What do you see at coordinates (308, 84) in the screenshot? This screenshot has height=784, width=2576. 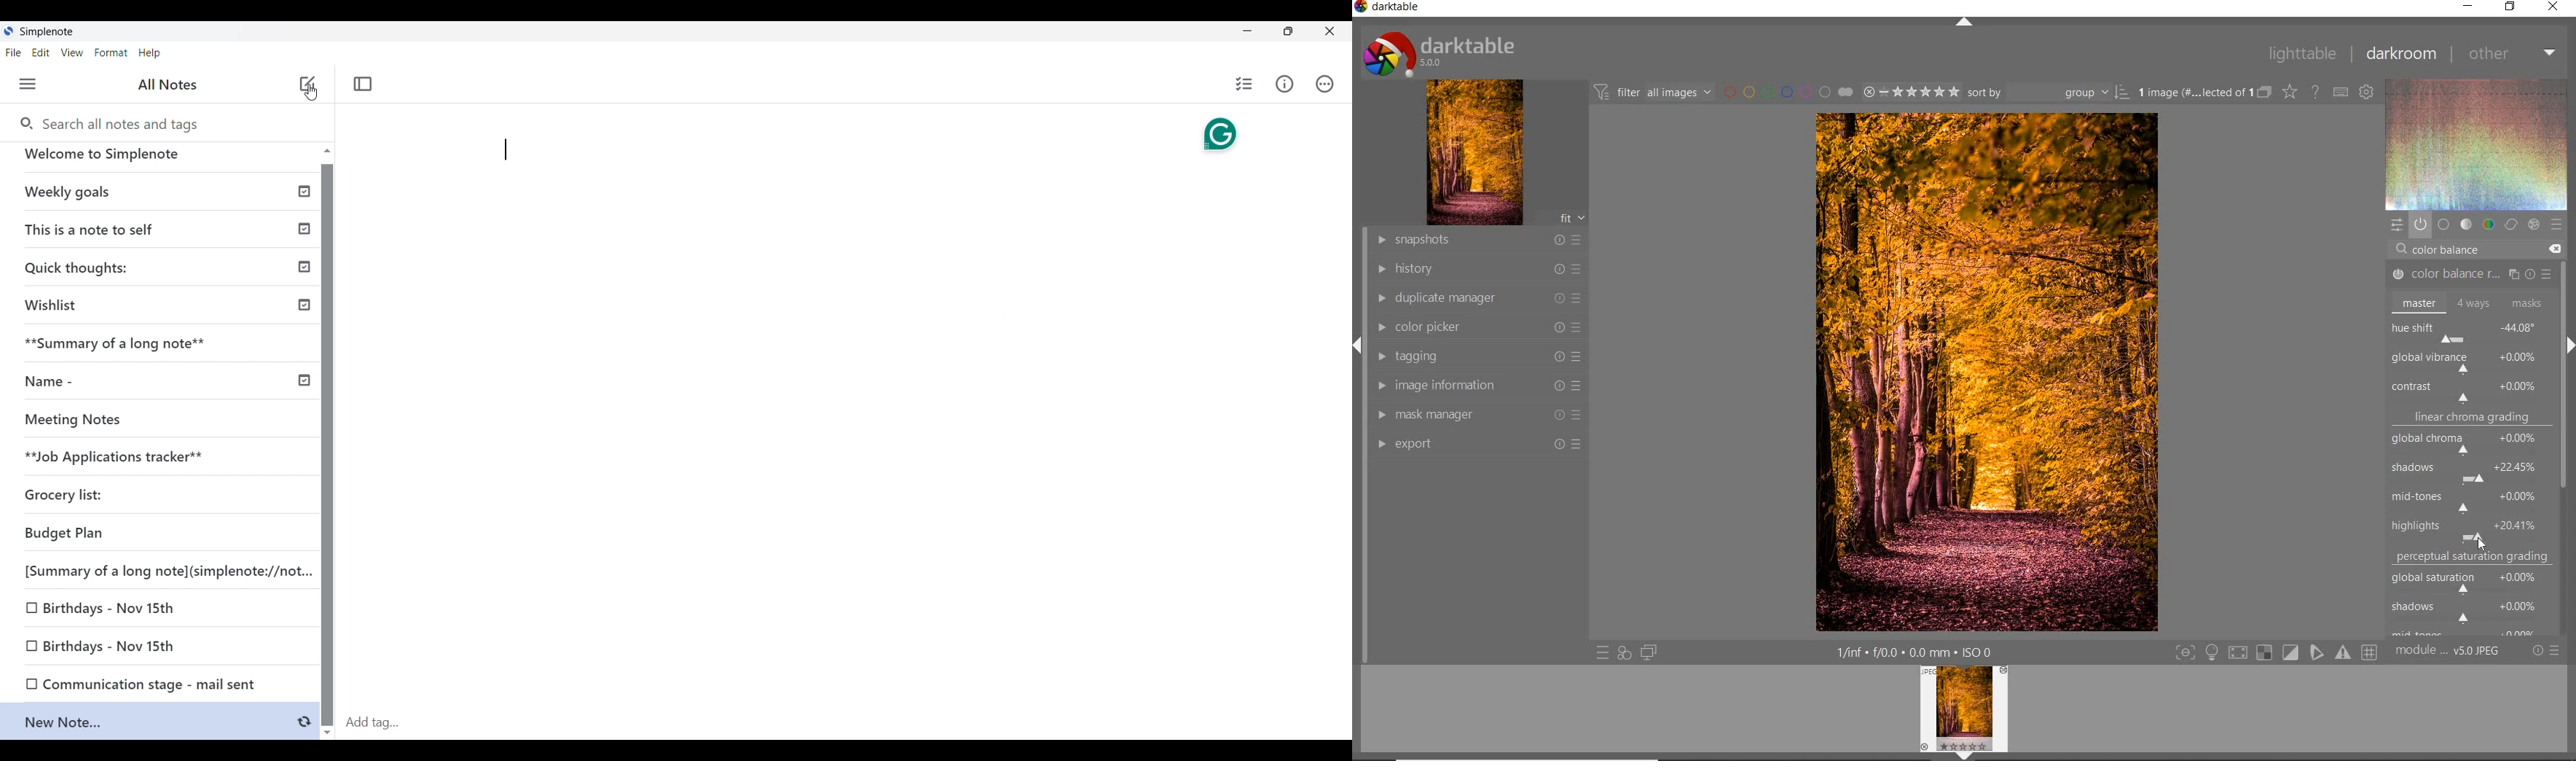 I see `Add note` at bounding box center [308, 84].